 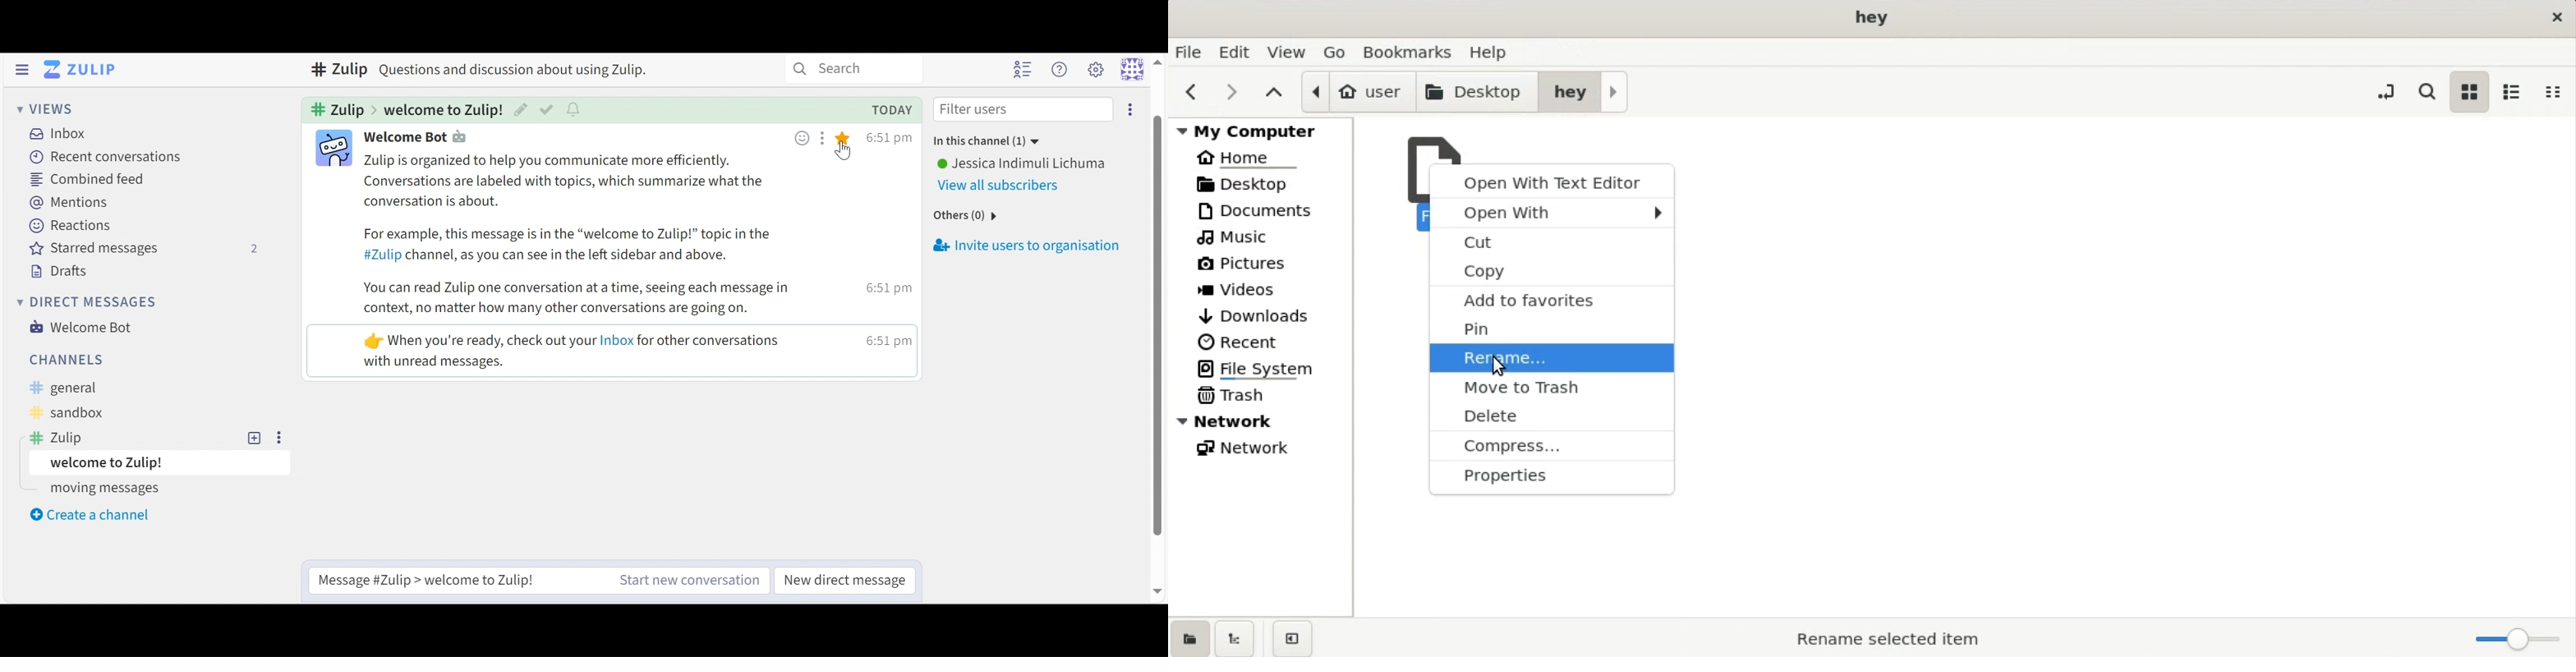 What do you see at coordinates (57, 133) in the screenshot?
I see `Inbox` at bounding box center [57, 133].